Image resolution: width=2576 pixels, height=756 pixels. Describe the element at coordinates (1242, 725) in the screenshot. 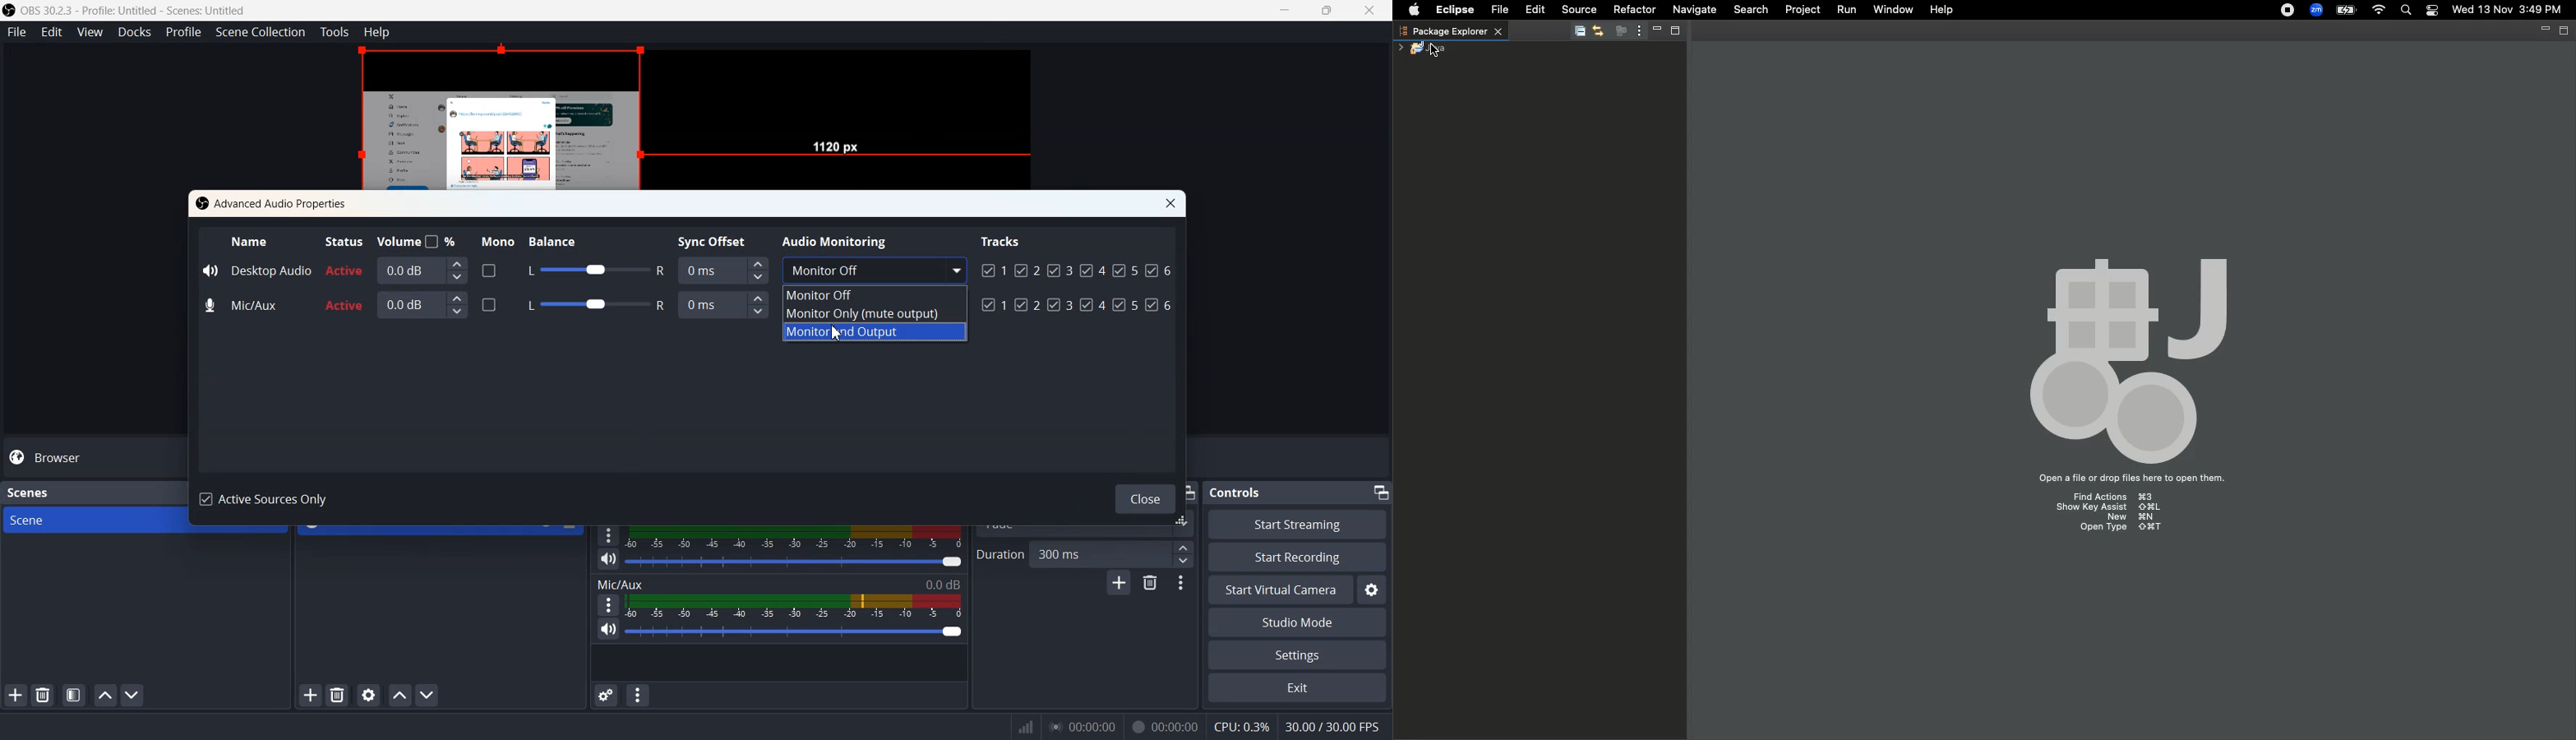

I see `CPU:0.3%` at that location.